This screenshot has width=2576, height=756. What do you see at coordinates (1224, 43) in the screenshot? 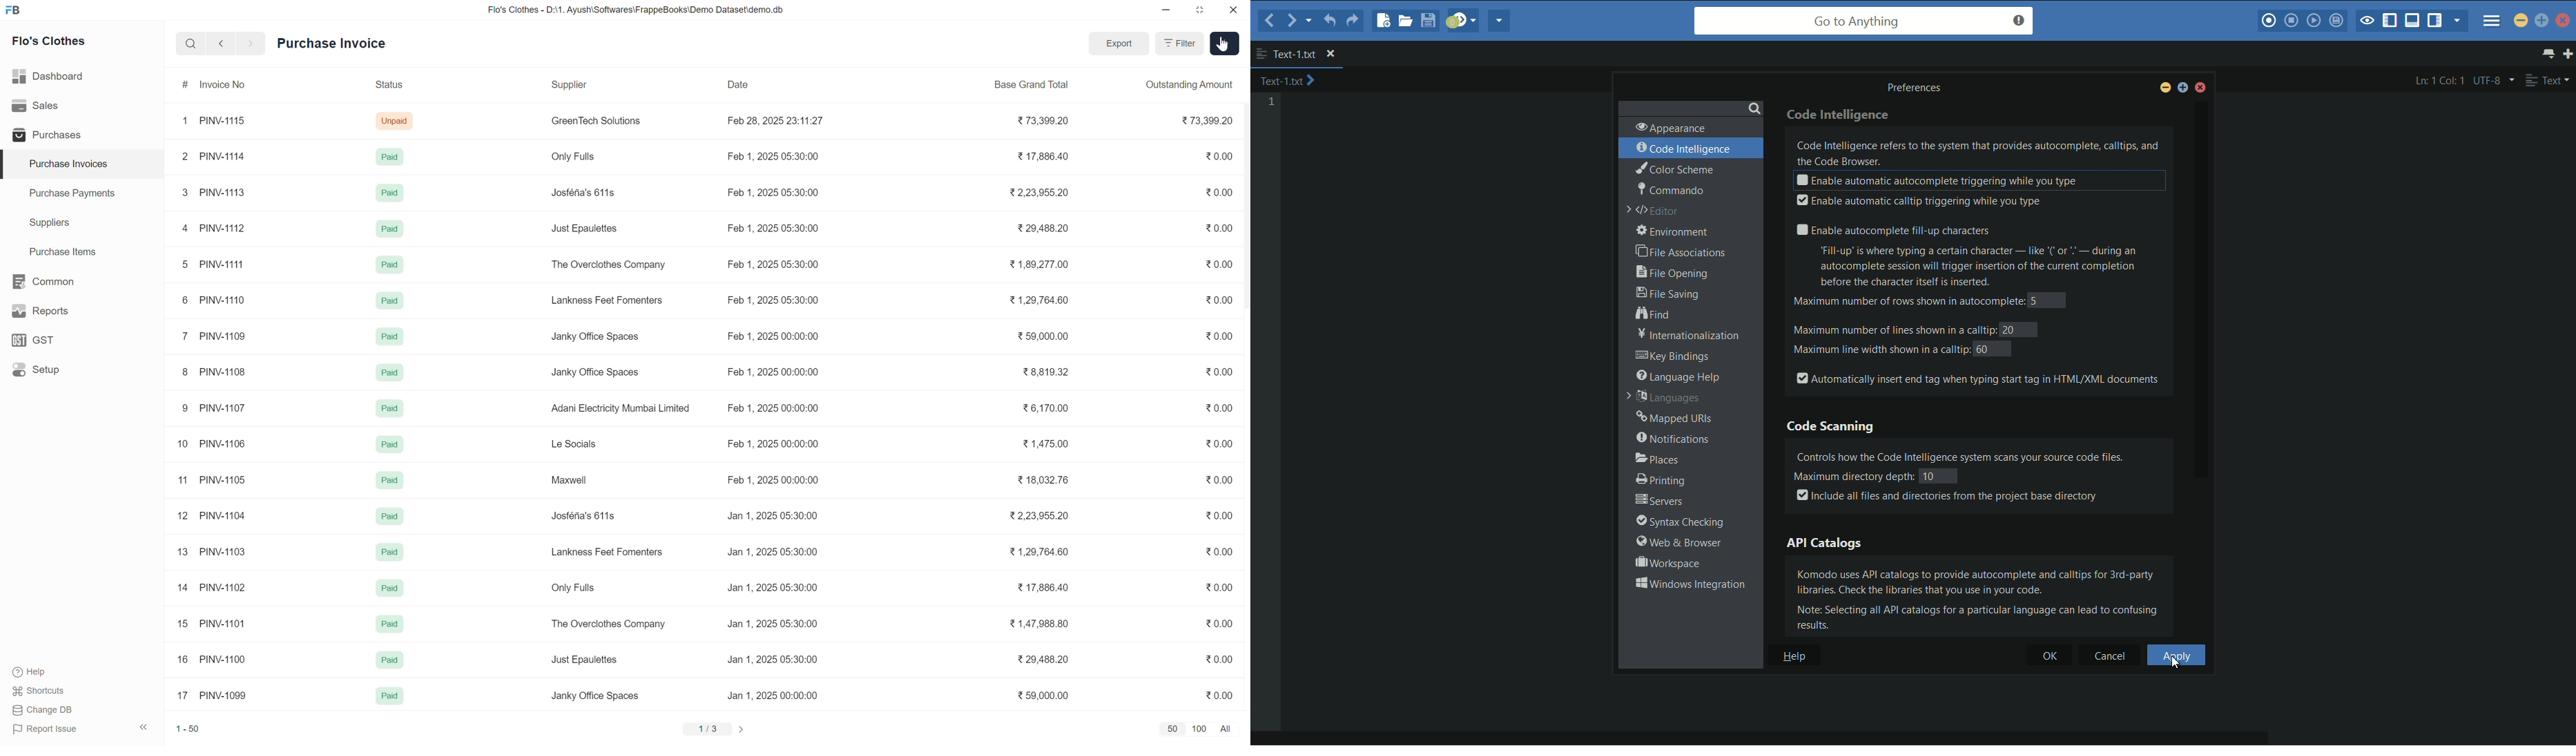
I see `Add new entry` at bounding box center [1224, 43].